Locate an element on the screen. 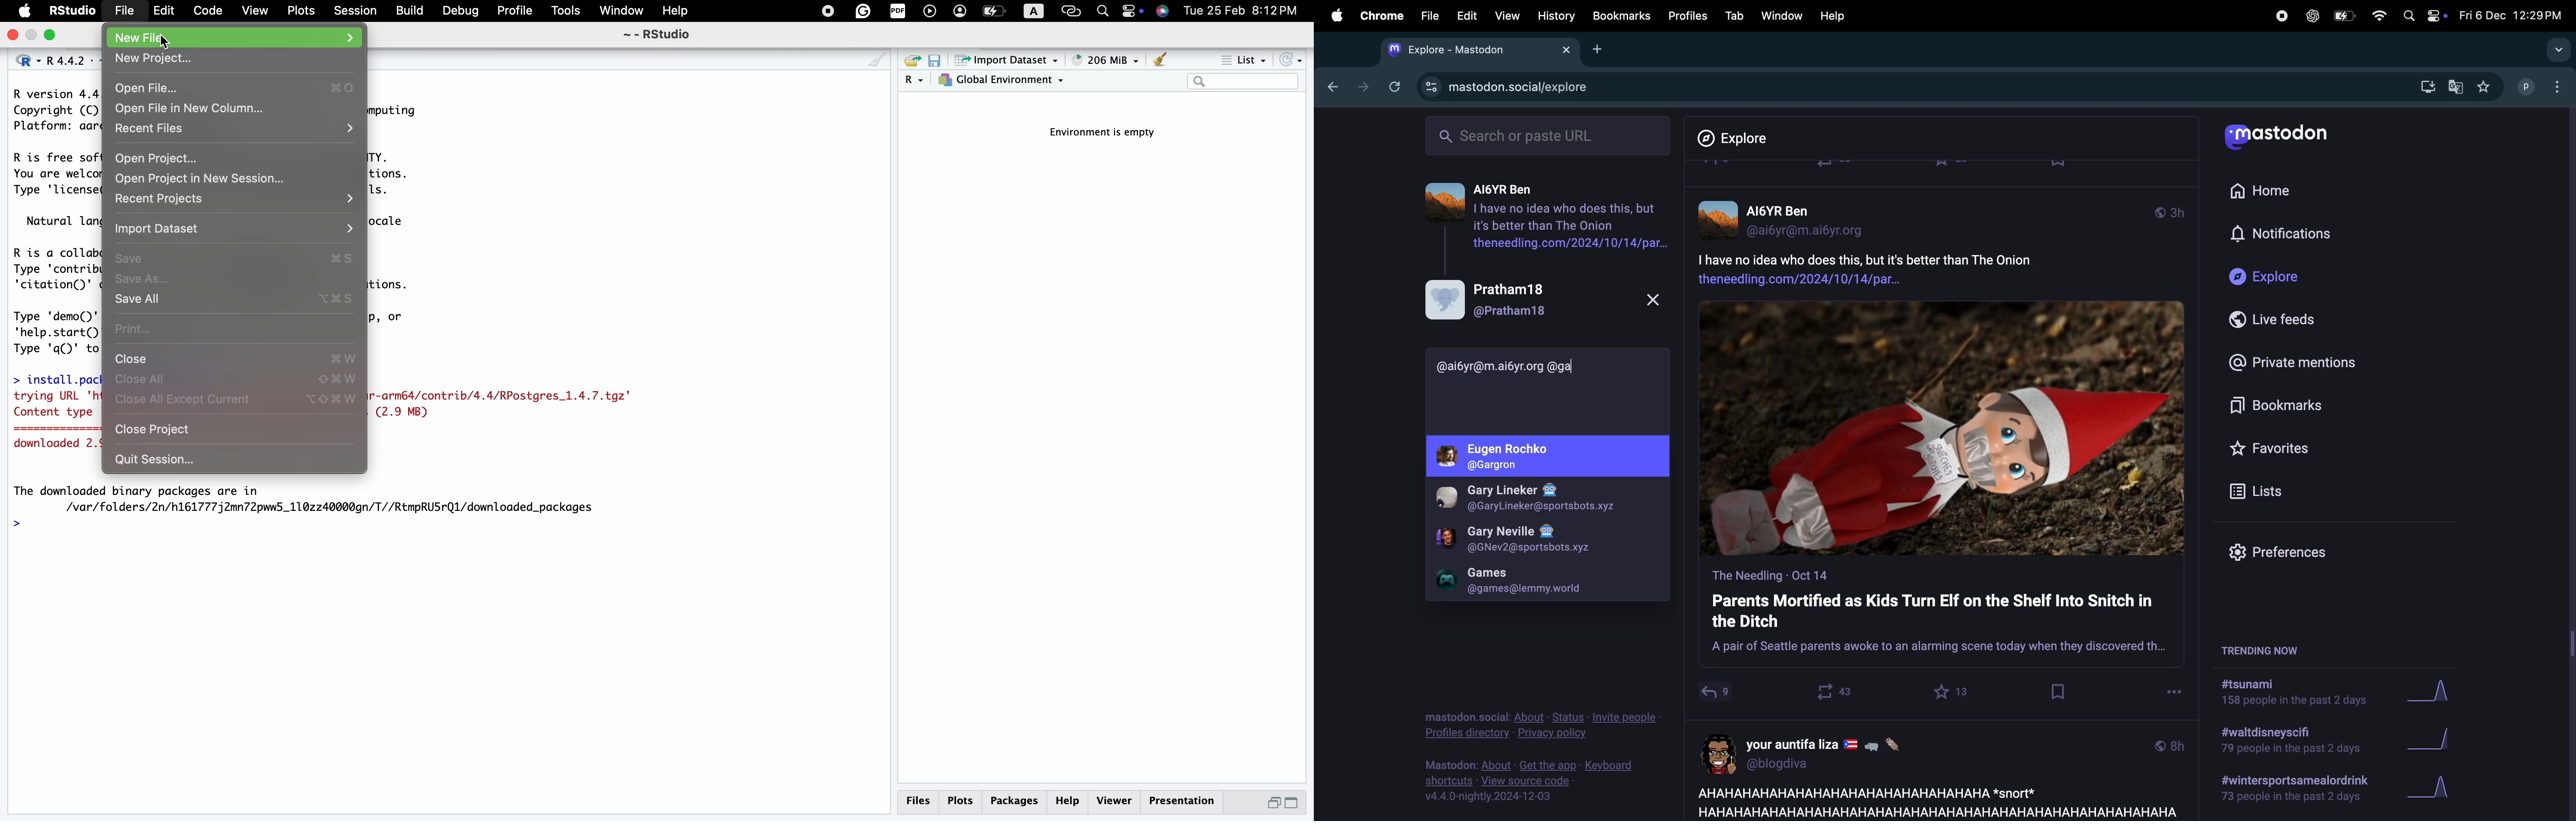 Image resolution: width=2576 pixels, height=840 pixels. options is located at coordinates (2174, 689).